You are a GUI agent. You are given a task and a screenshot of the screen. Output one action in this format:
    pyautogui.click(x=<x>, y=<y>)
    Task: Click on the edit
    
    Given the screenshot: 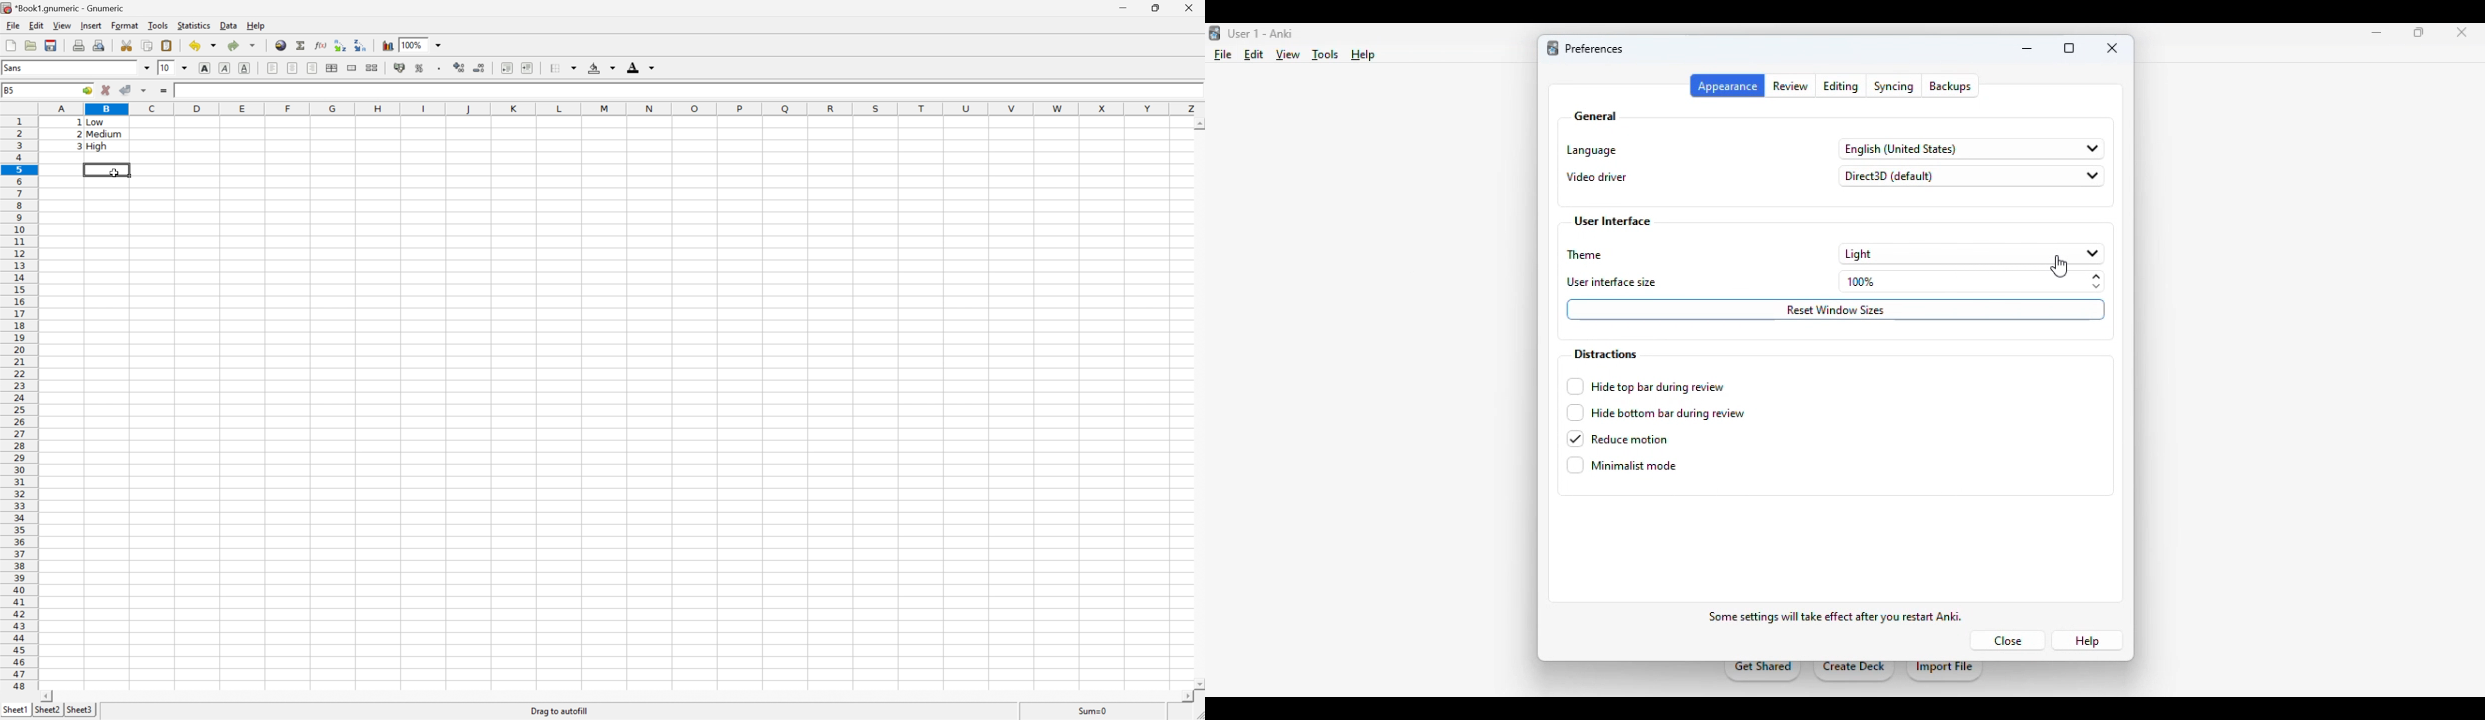 What is the action you would take?
    pyautogui.click(x=1254, y=54)
    